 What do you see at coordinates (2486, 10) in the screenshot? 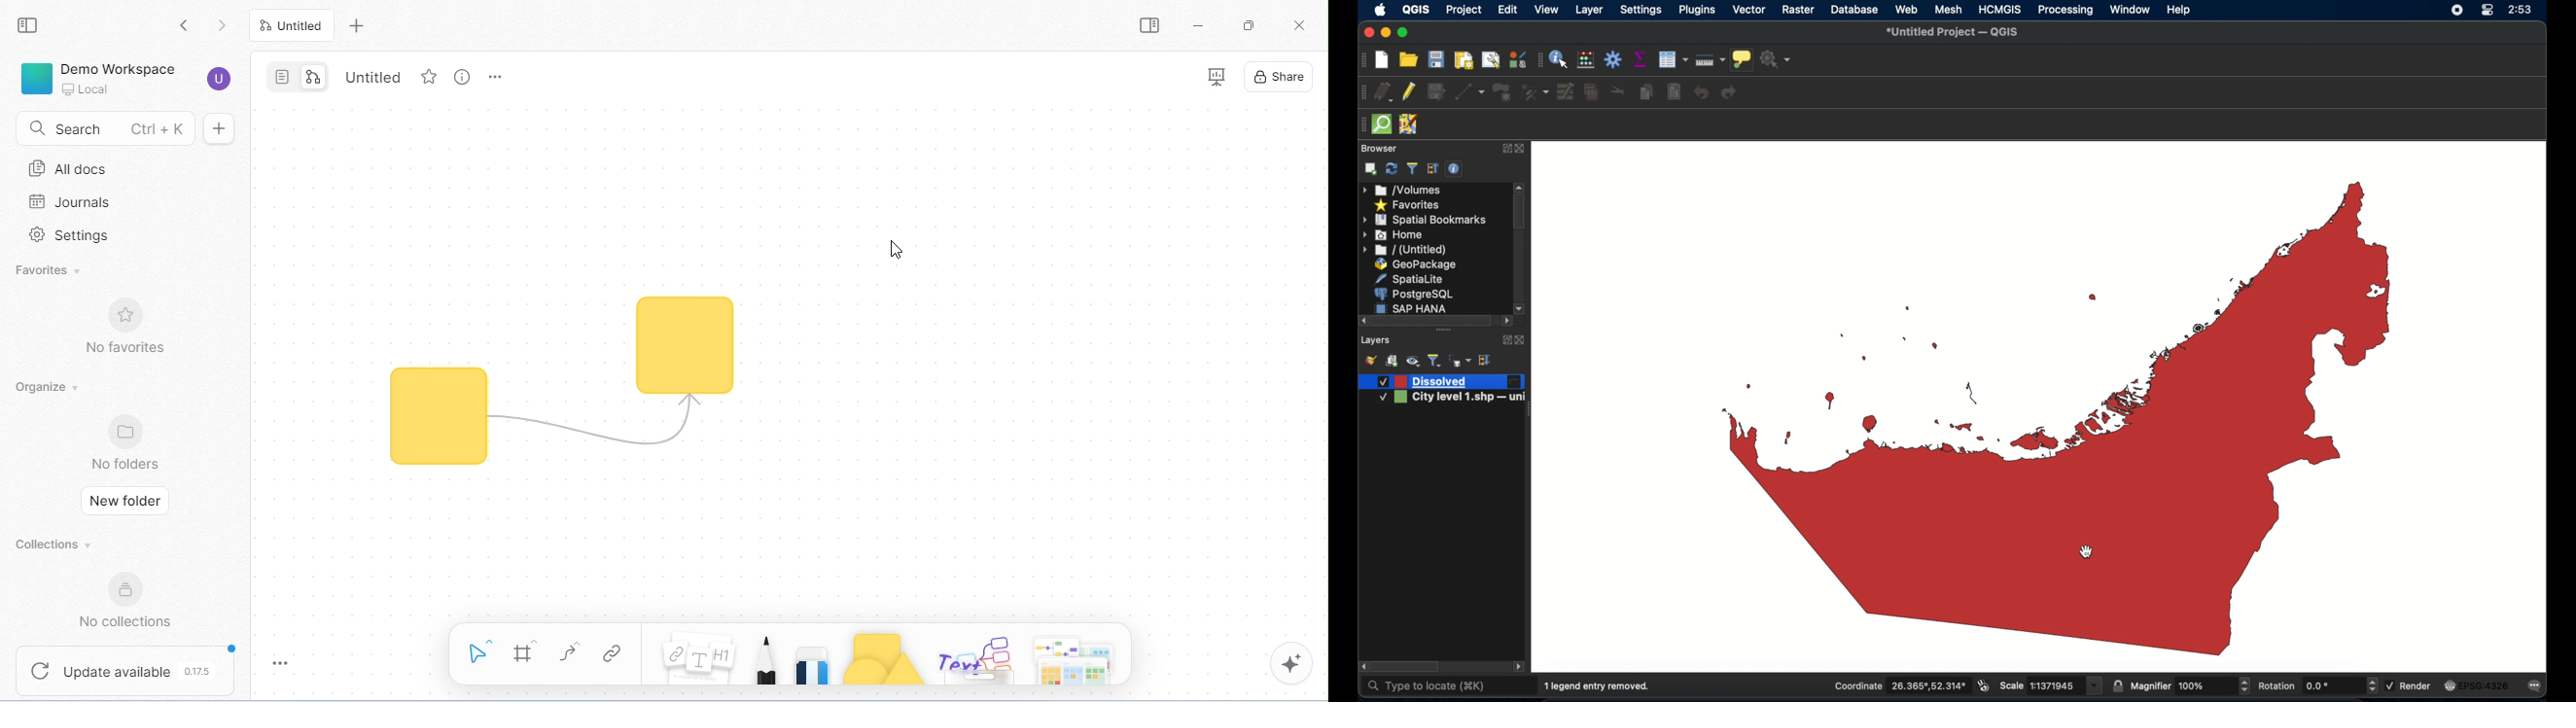
I see `control center` at bounding box center [2486, 10].